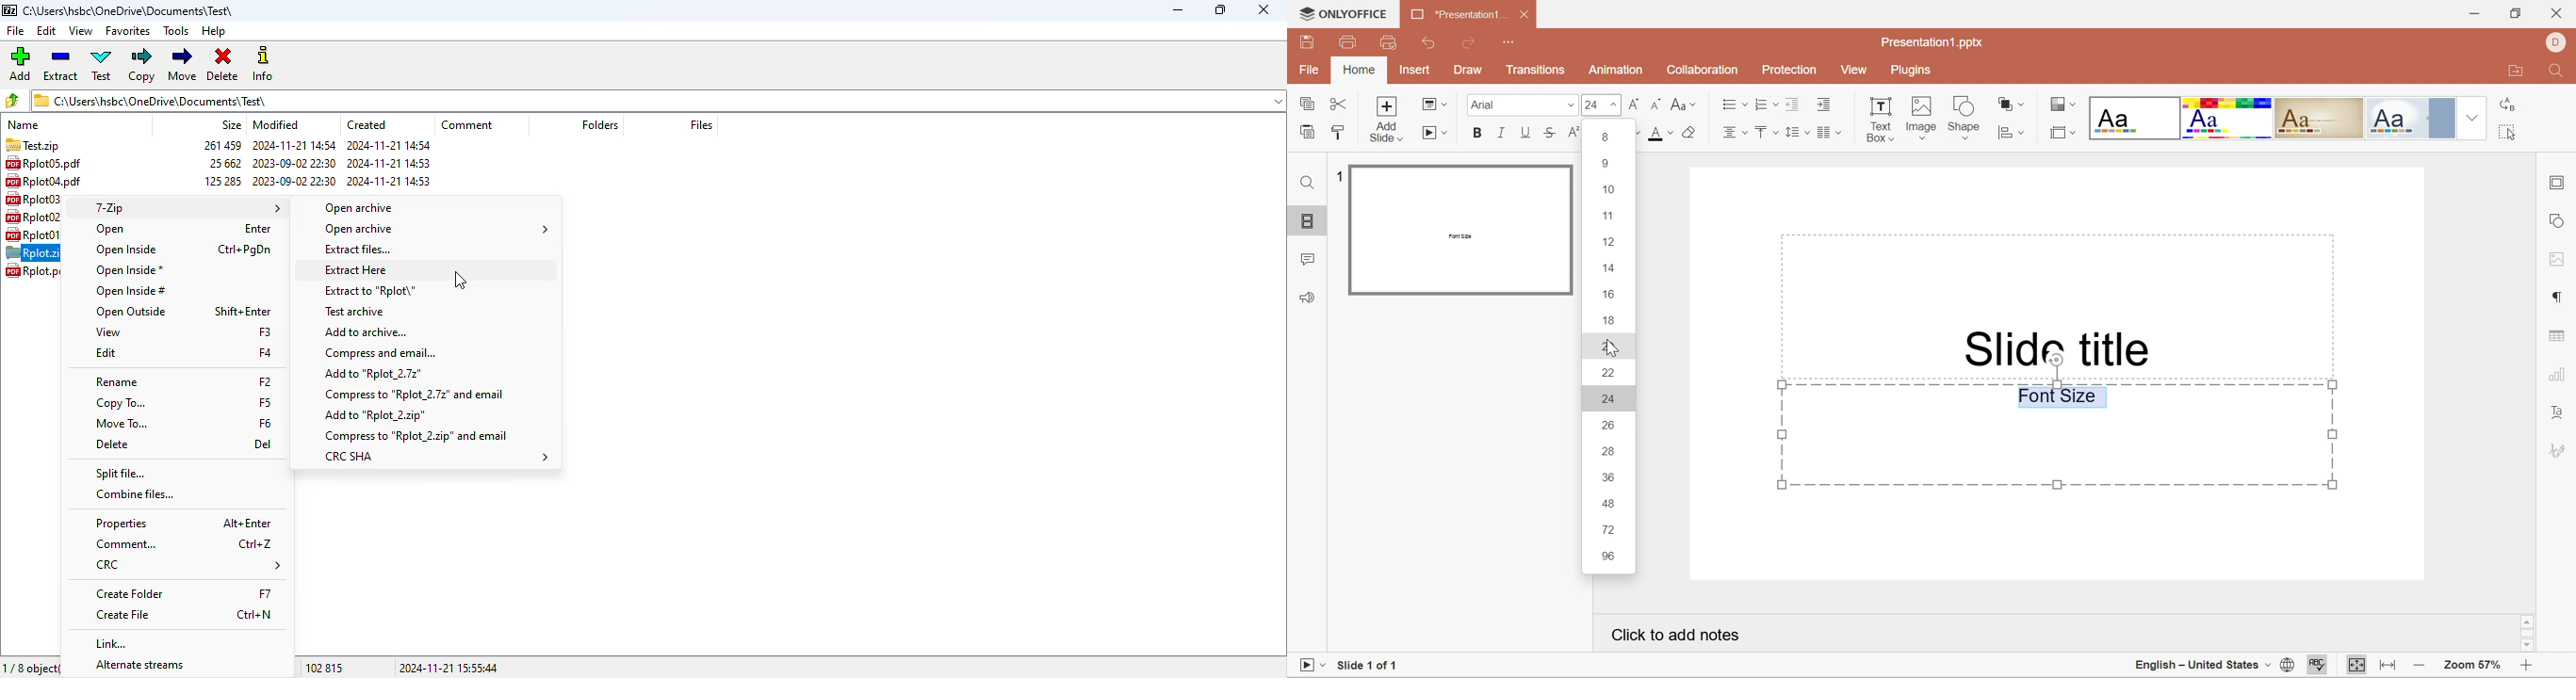 The image size is (2576, 700). What do you see at coordinates (460, 281) in the screenshot?
I see `cursor` at bounding box center [460, 281].